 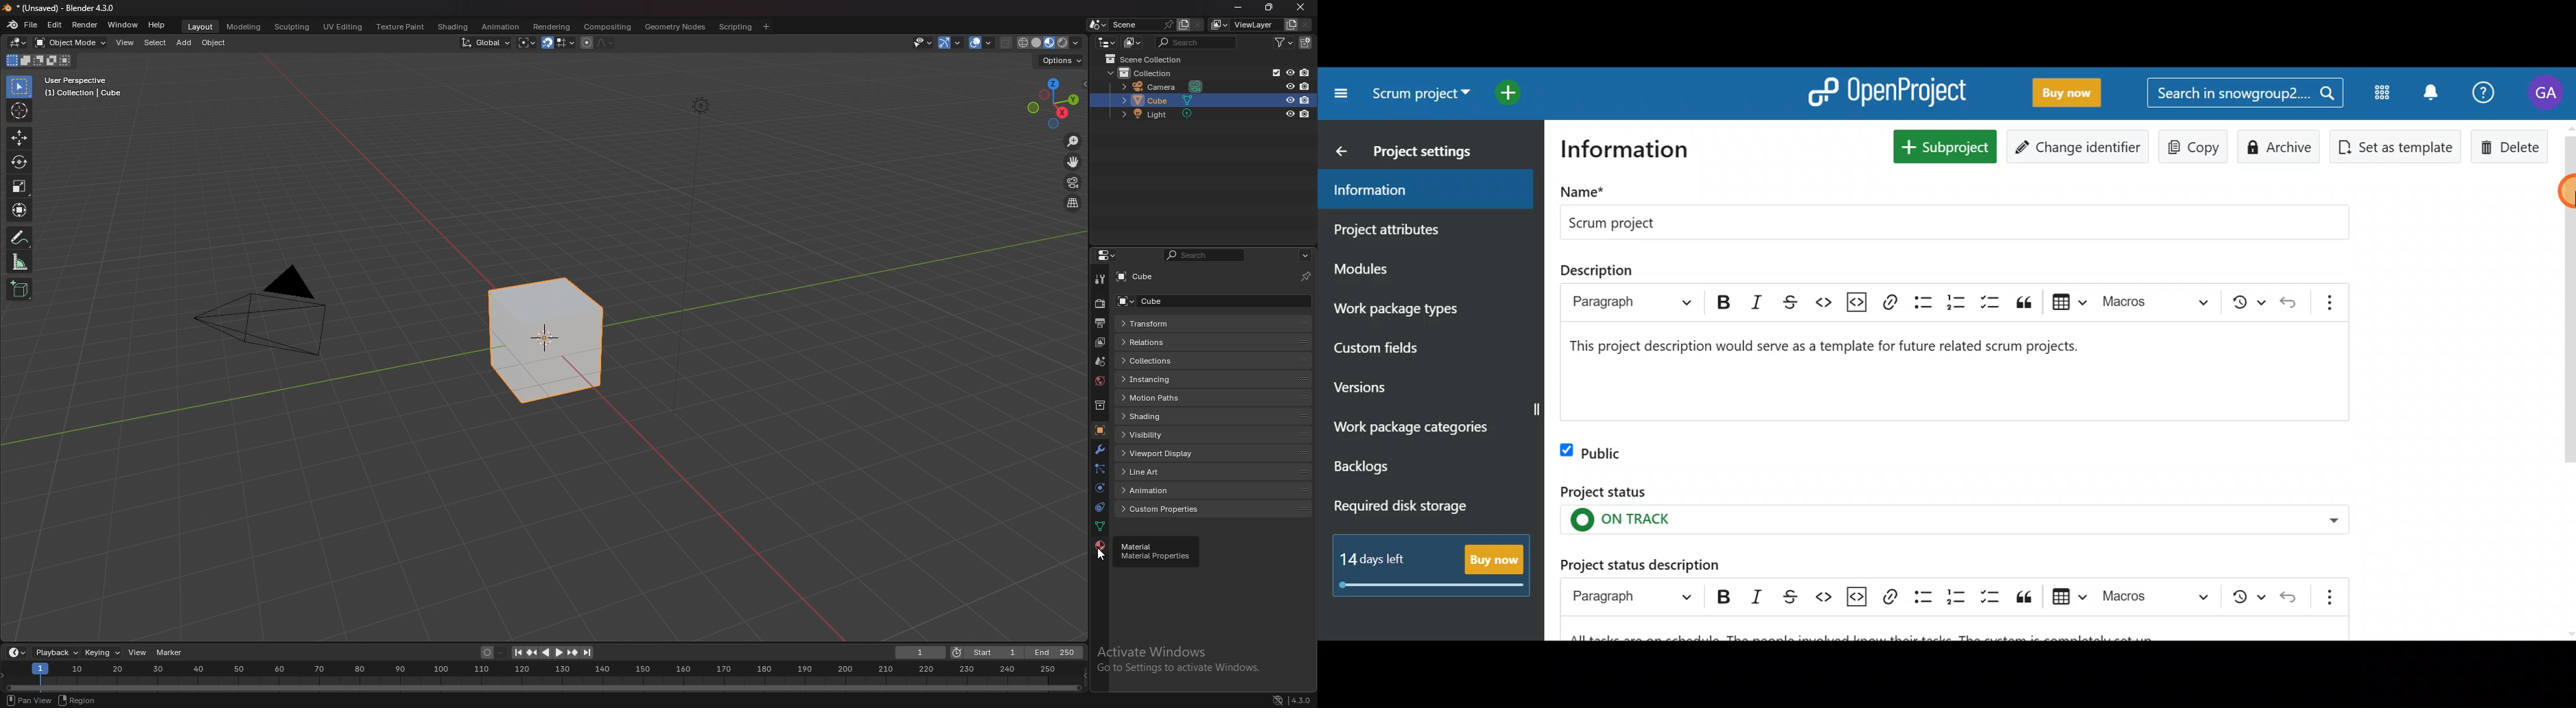 I want to click on Bulleted list, so click(x=1923, y=596).